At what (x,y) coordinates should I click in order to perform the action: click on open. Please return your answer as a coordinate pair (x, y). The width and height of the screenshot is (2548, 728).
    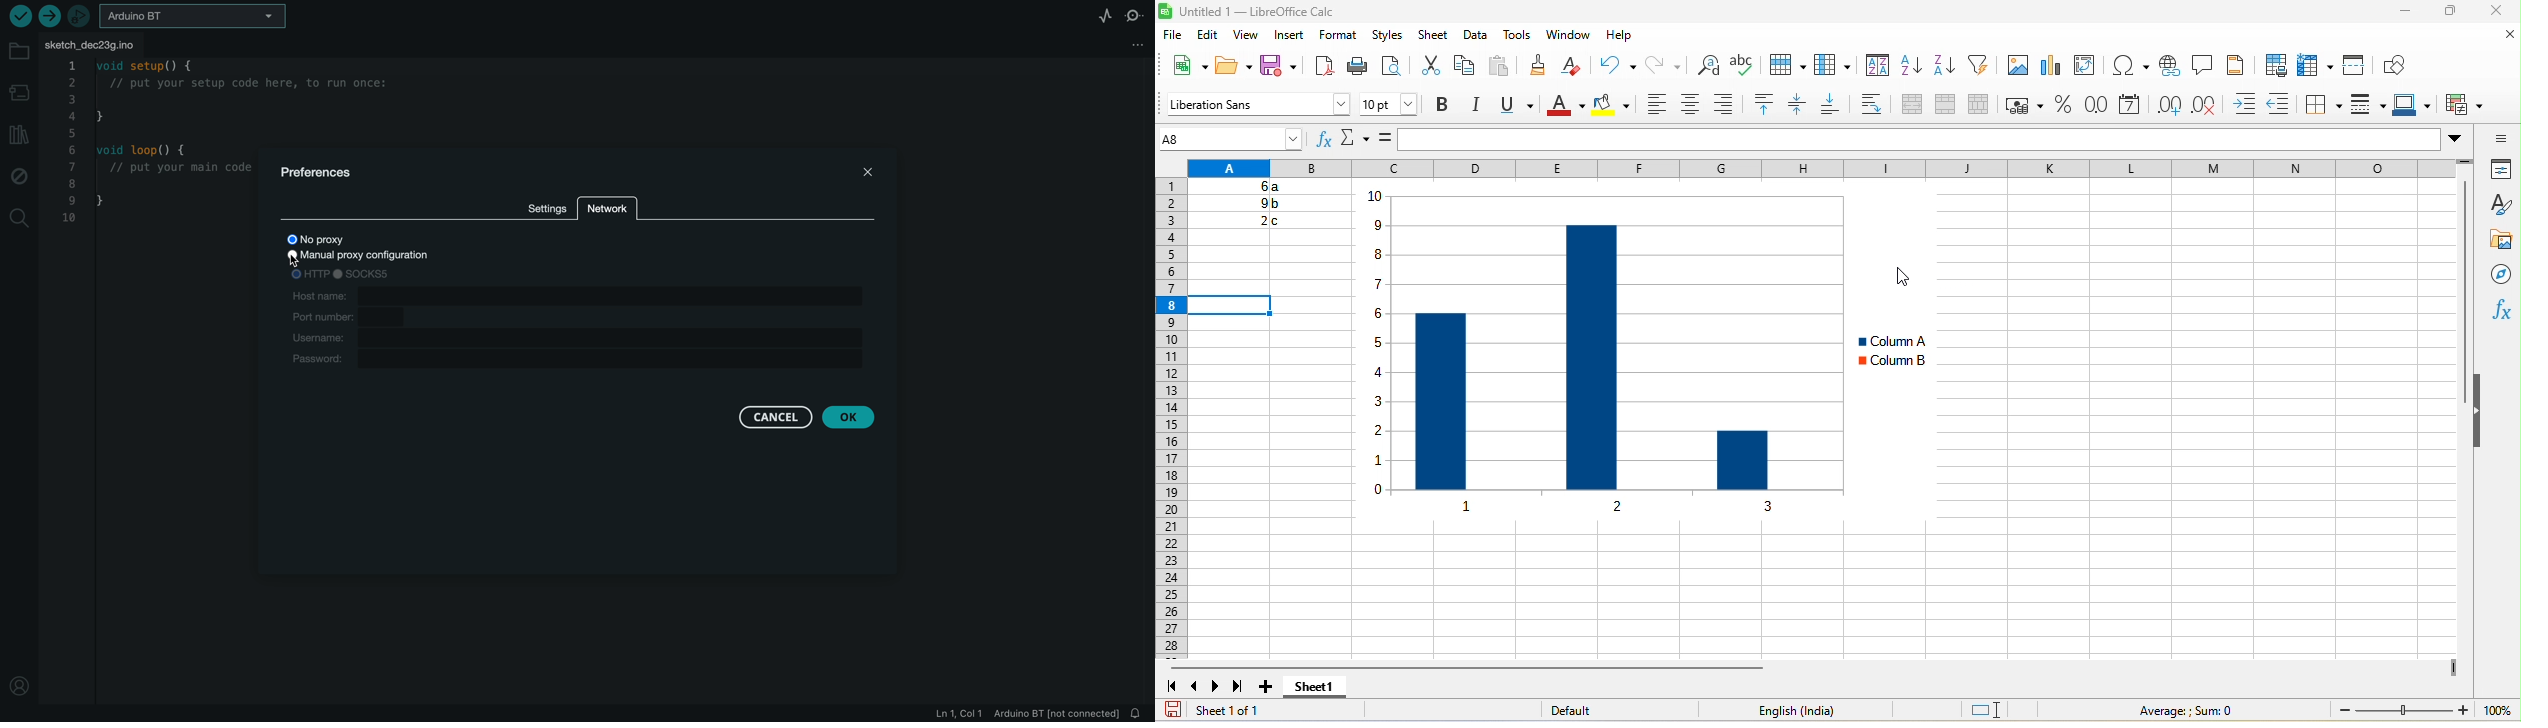
    Looking at the image, I should click on (1234, 64).